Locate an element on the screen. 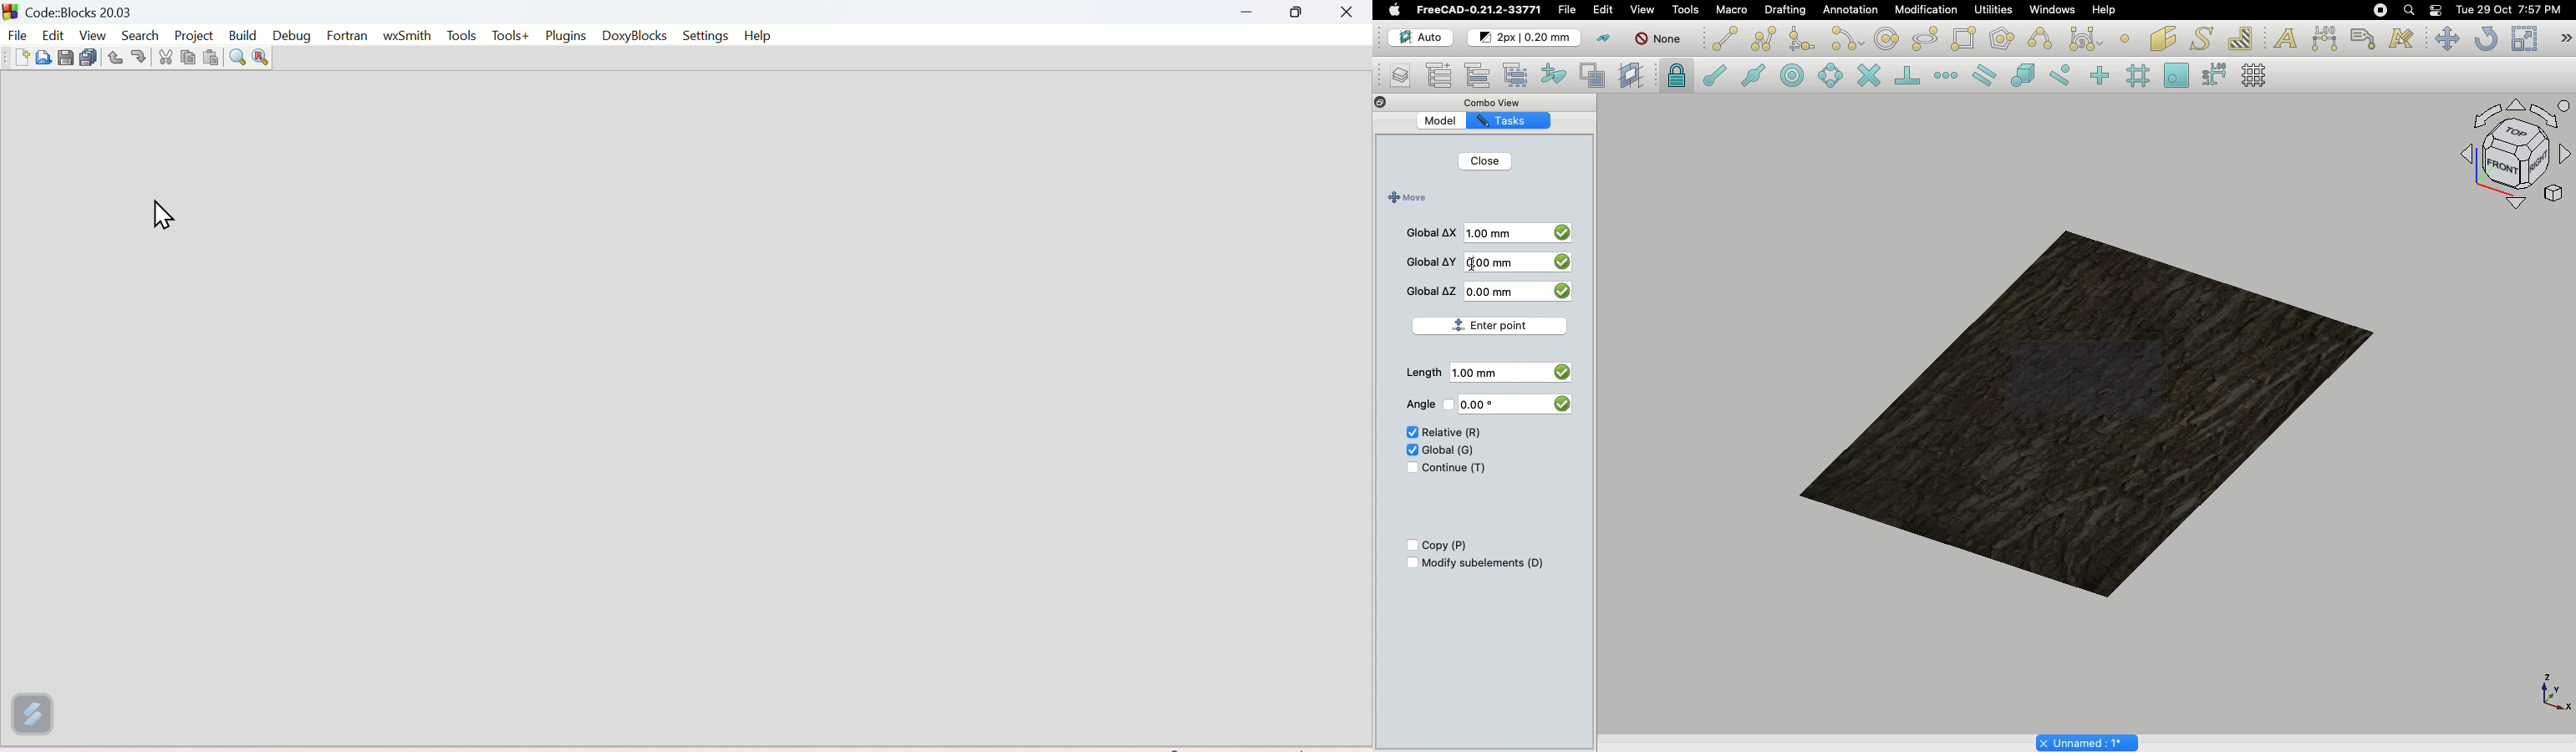 This screenshot has width=2576, height=756. Collapse is located at coordinates (1397, 103).